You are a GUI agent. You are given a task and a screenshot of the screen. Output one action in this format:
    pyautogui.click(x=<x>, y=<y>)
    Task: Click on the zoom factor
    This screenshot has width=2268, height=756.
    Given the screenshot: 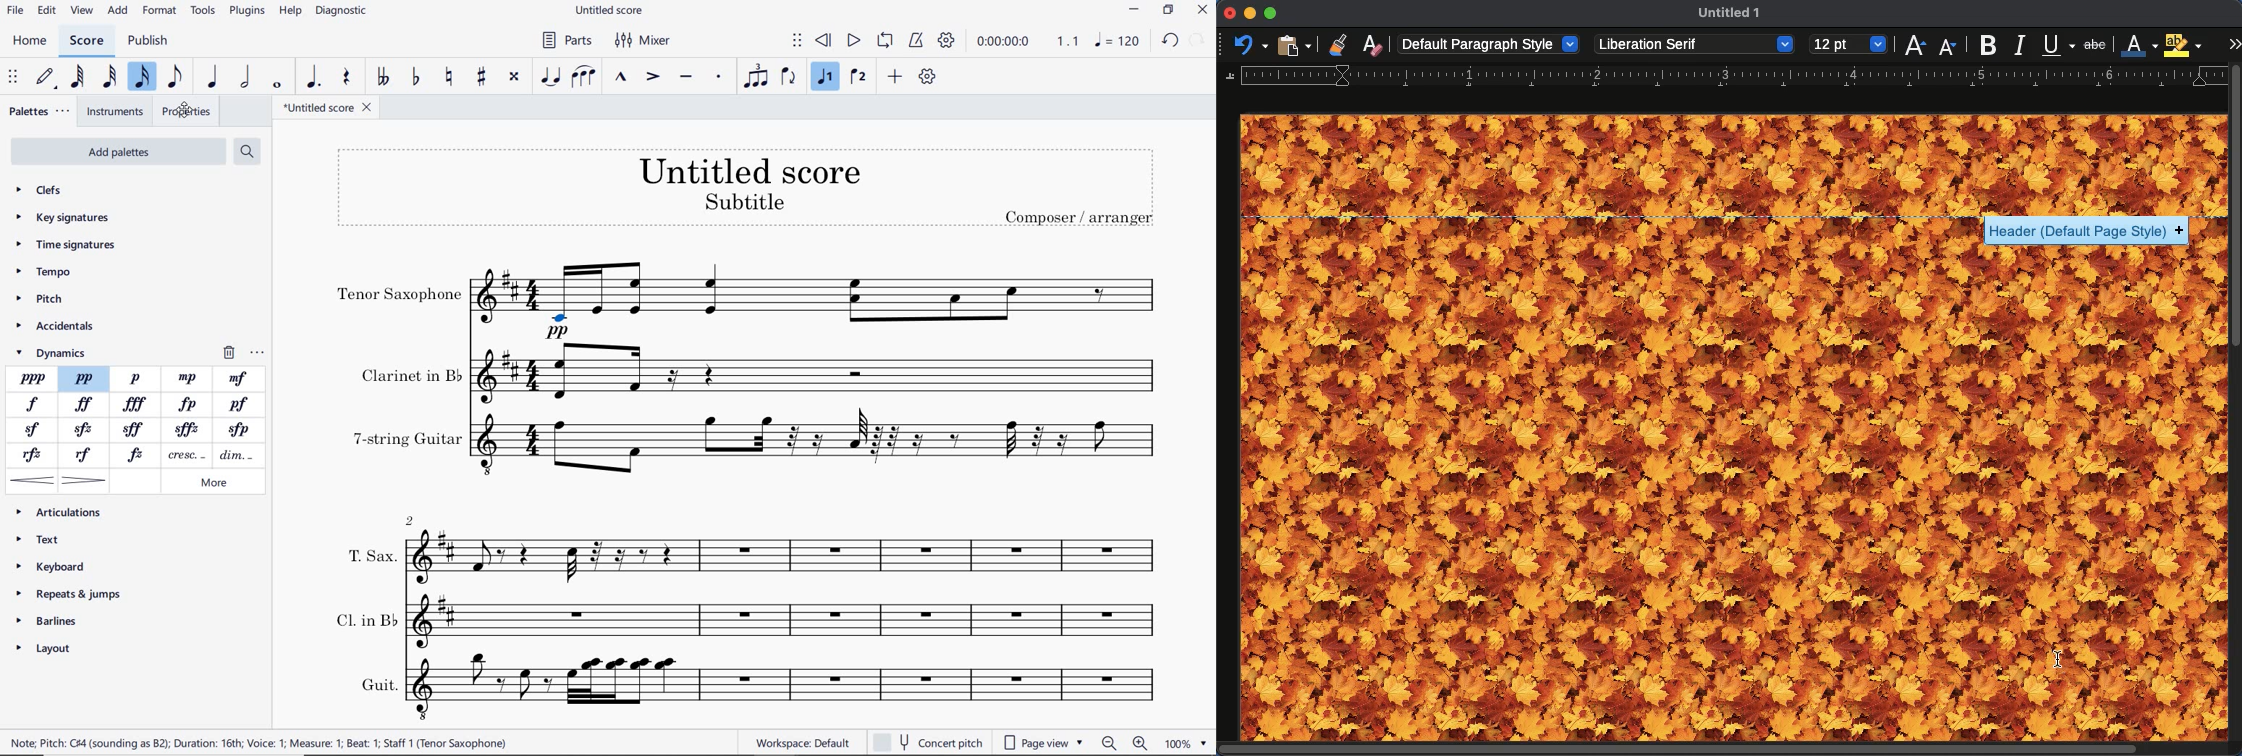 What is the action you would take?
    pyautogui.click(x=1185, y=743)
    